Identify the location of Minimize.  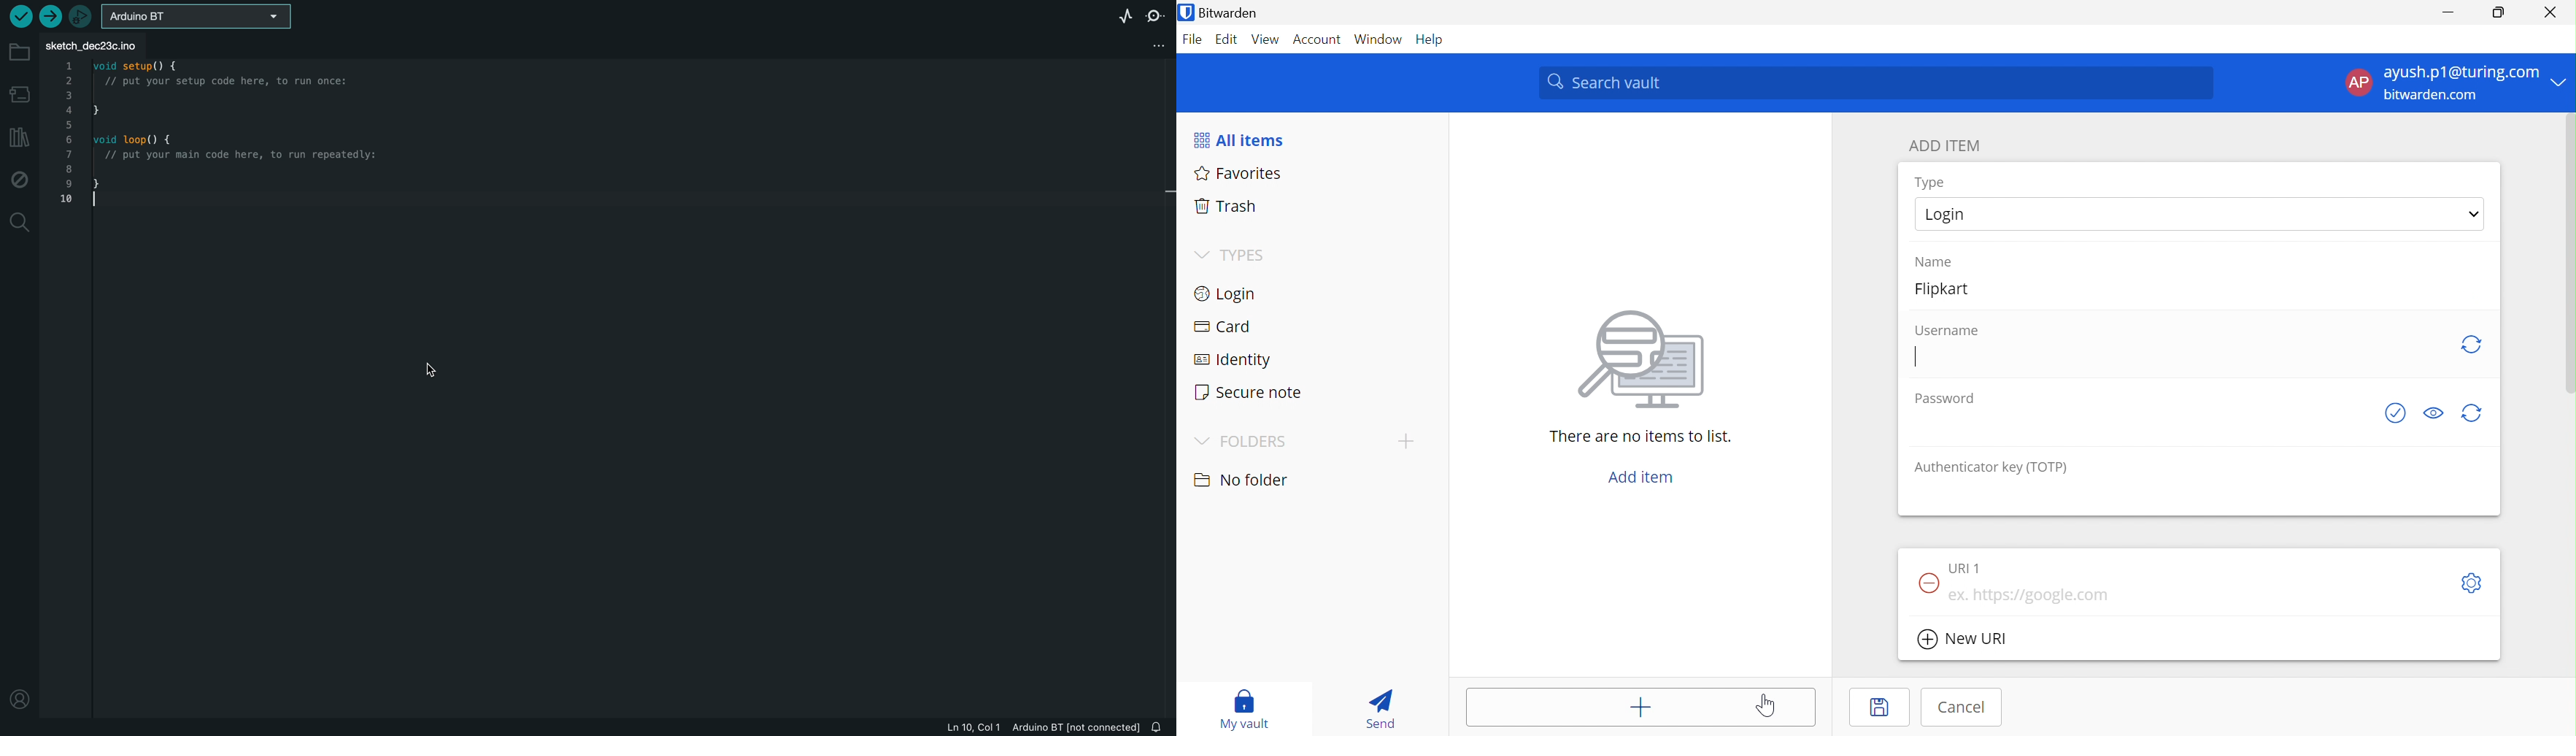
(2445, 12).